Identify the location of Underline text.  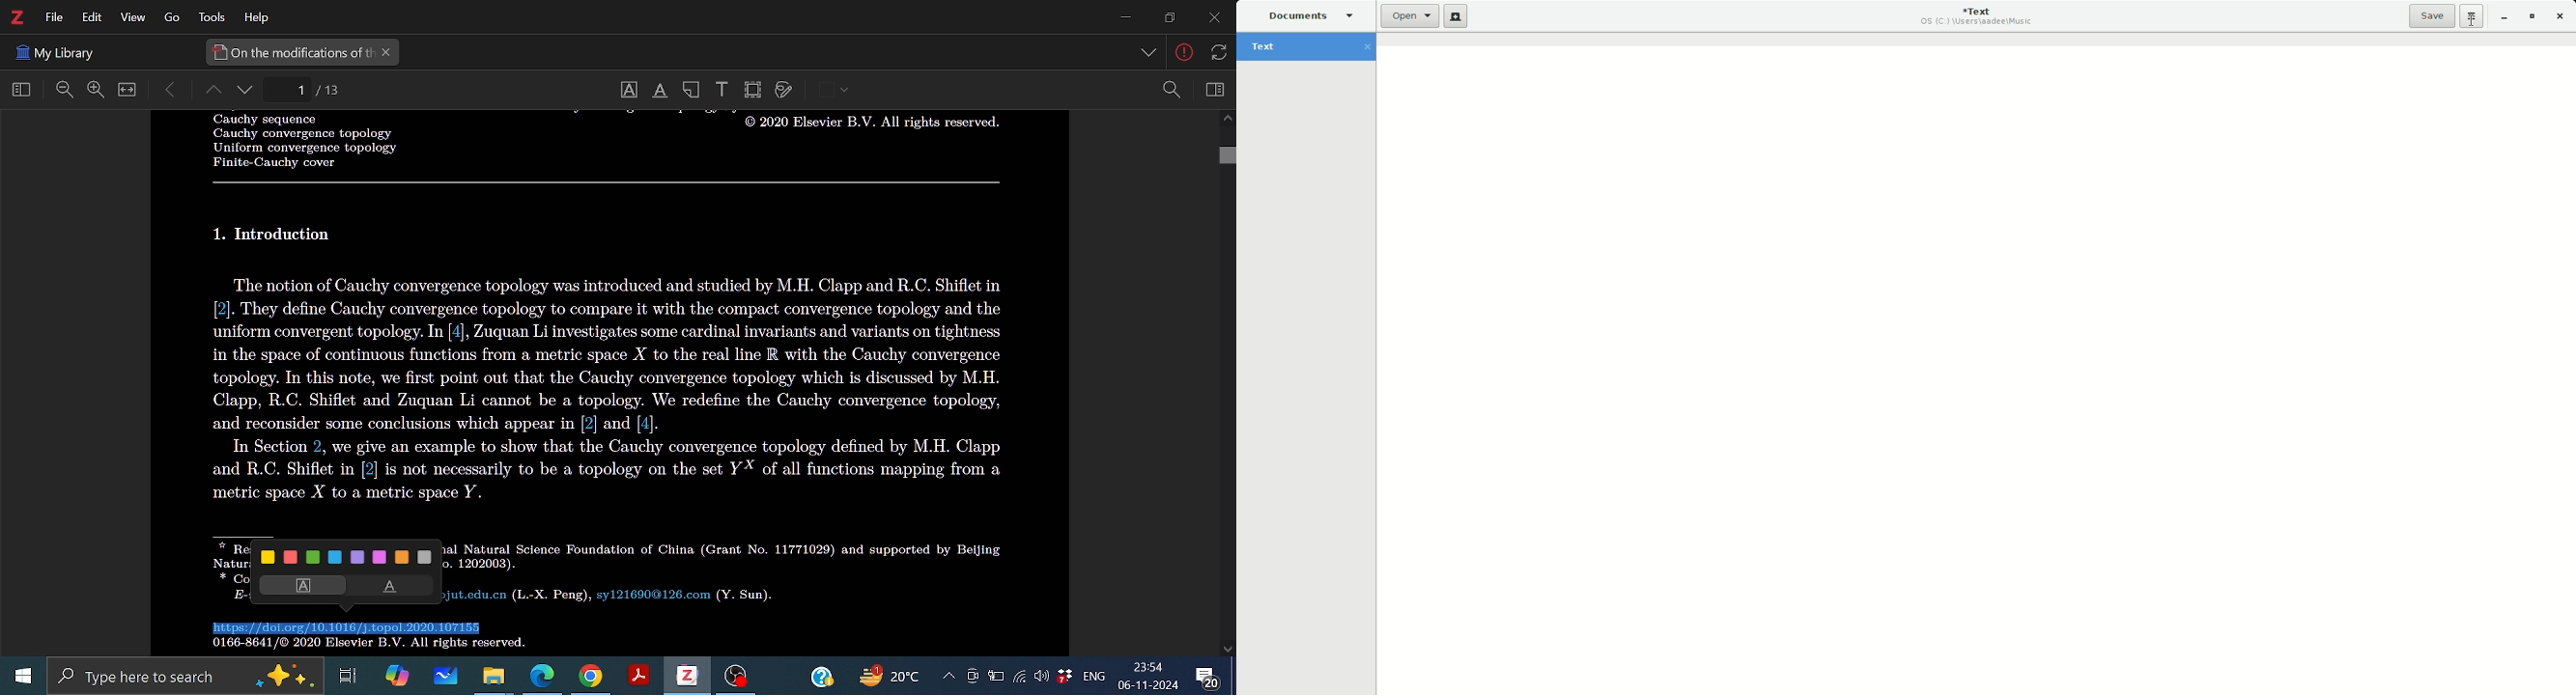
(659, 91).